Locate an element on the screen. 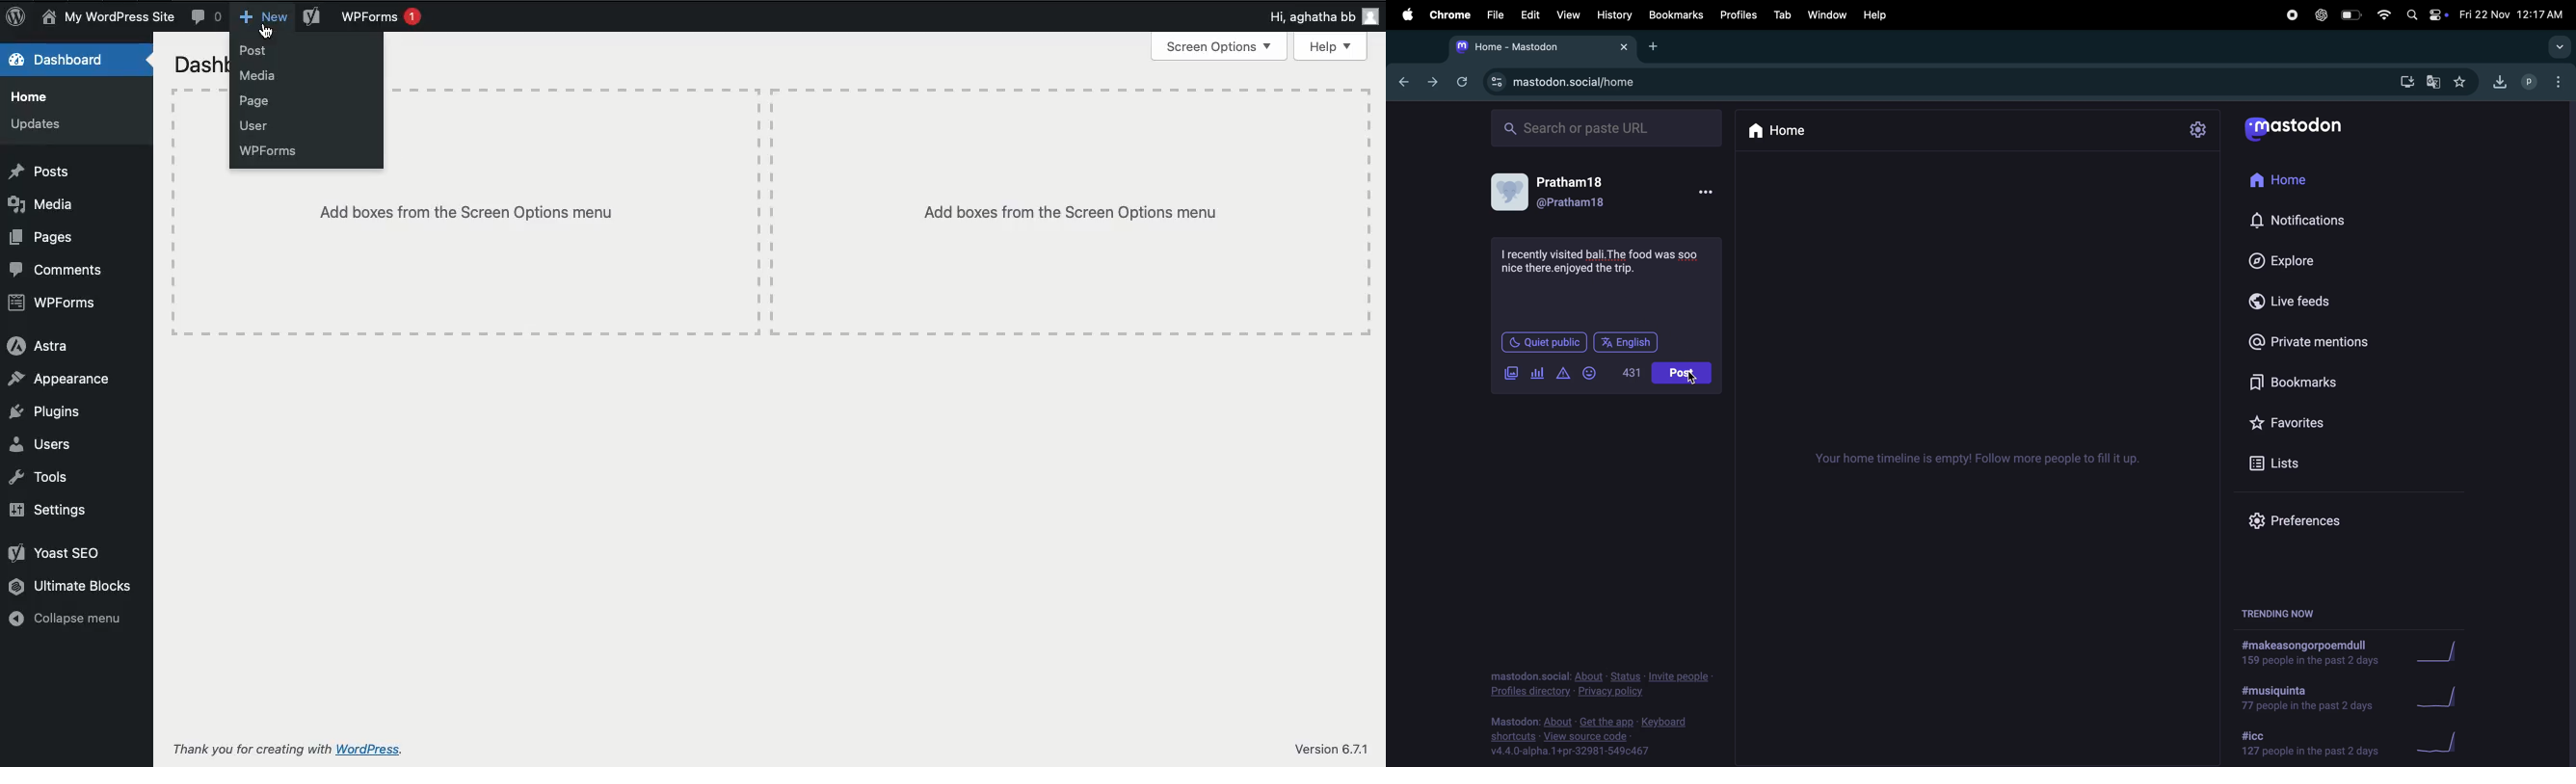 The height and width of the screenshot is (784, 2576). travel experience is located at coordinates (1600, 258).